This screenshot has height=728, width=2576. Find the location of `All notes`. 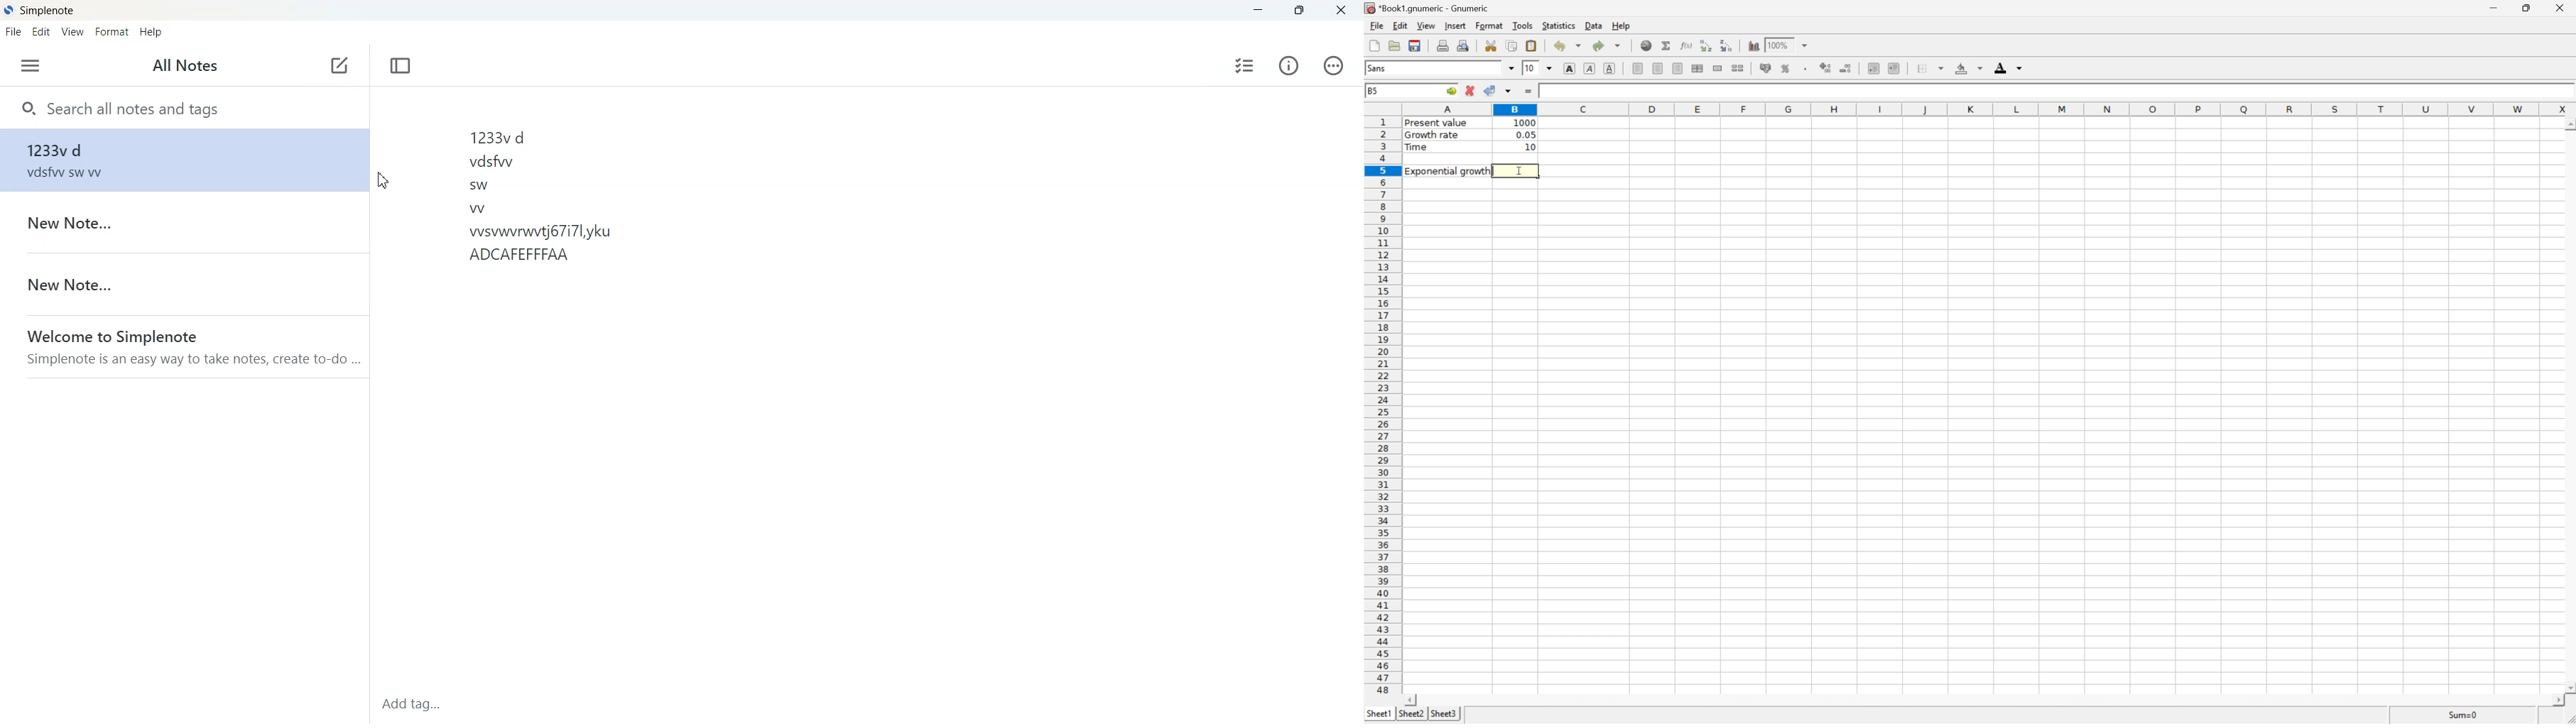

All notes is located at coordinates (186, 65).